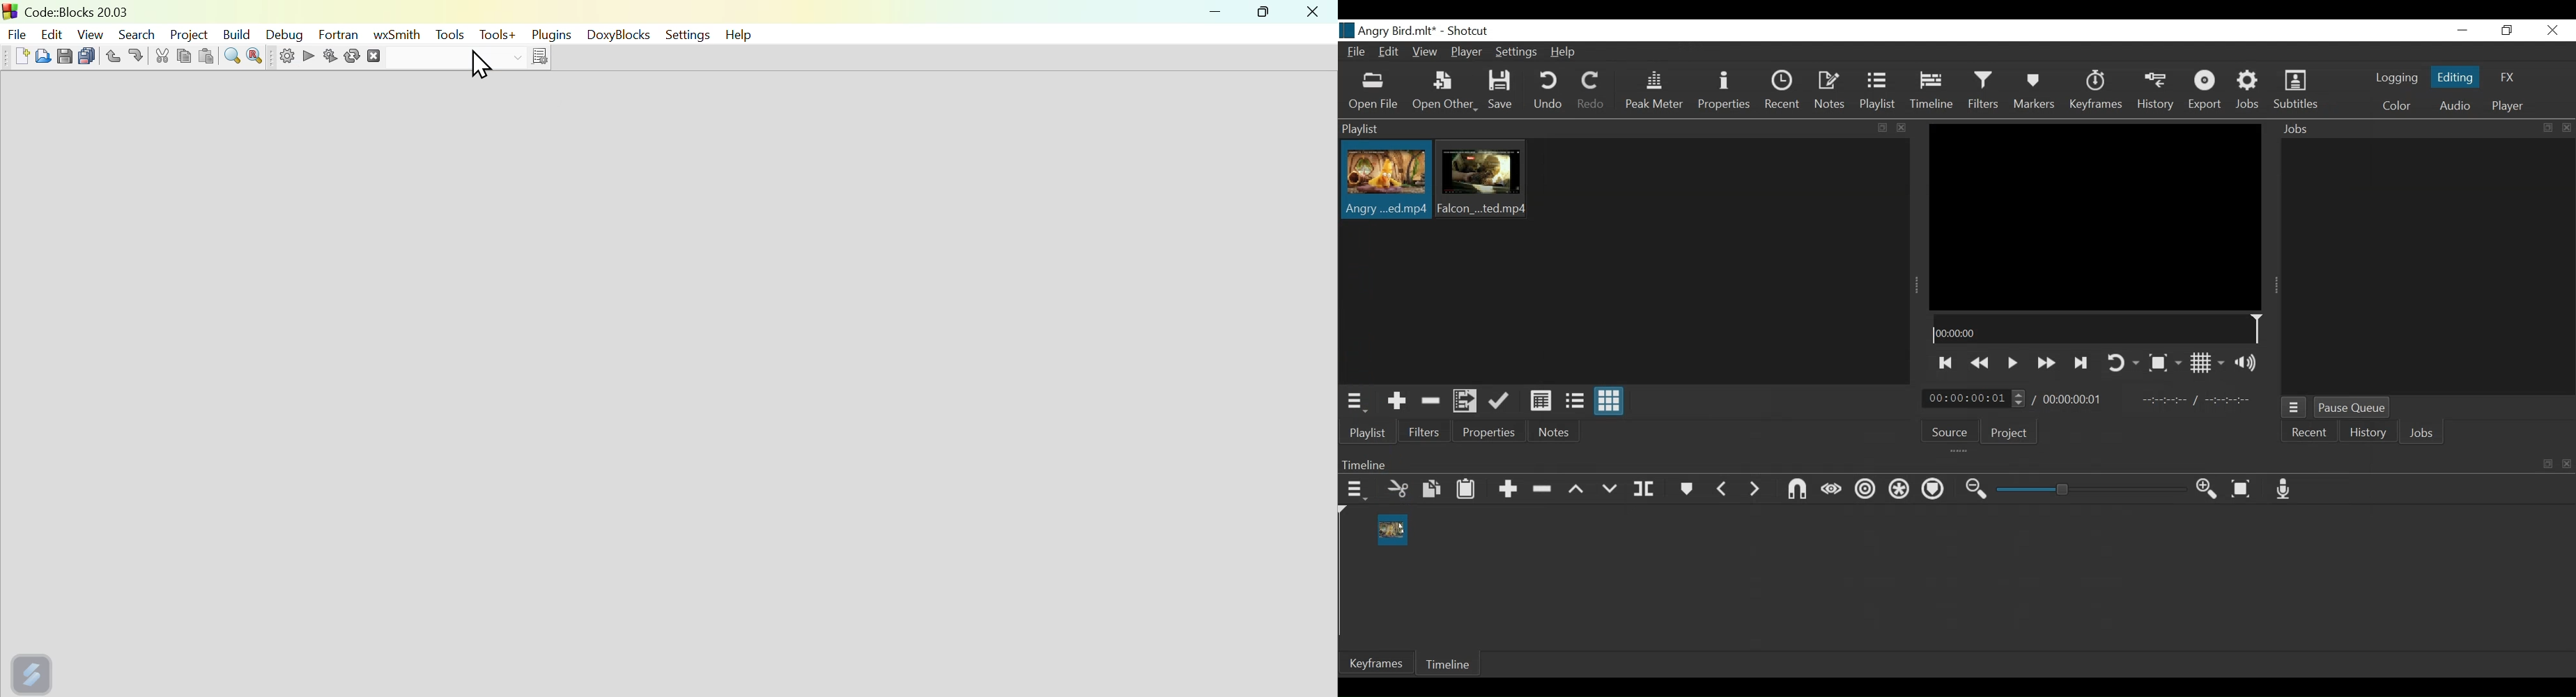 The height and width of the screenshot is (700, 2576). Describe the element at coordinates (2463, 30) in the screenshot. I see `Minimize` at that location.